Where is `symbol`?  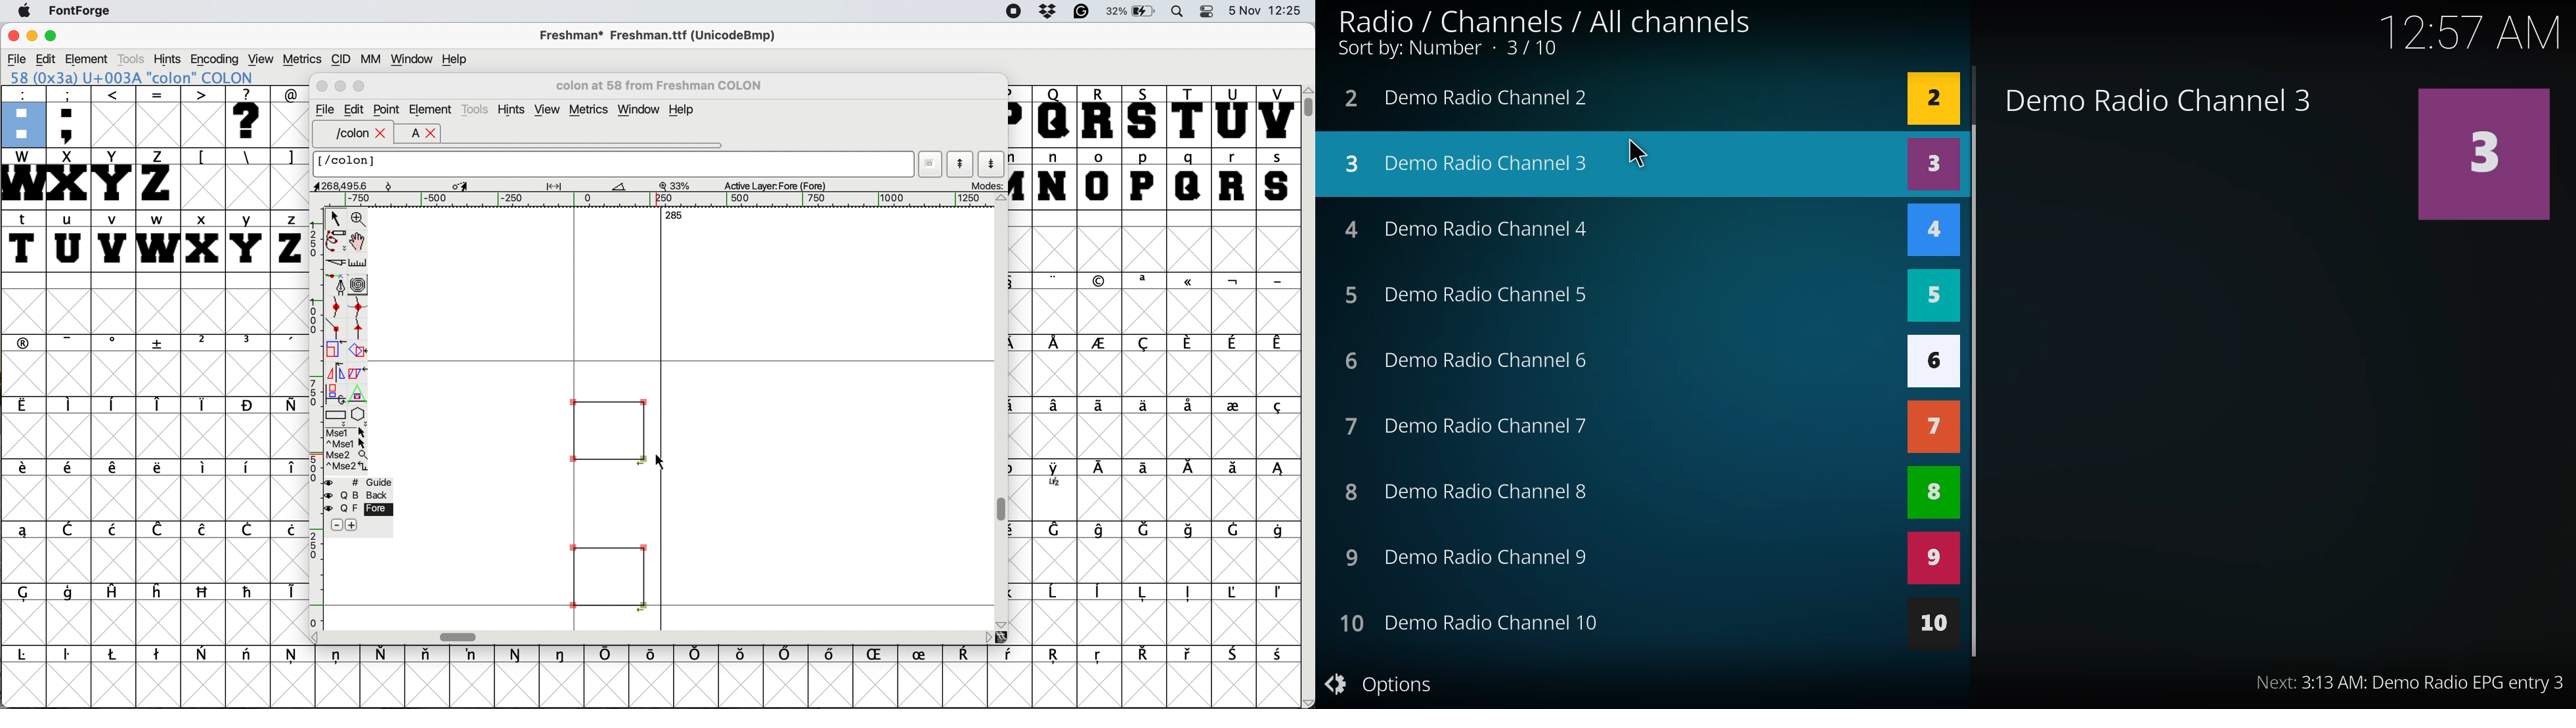 symbol is located at coordinates (1238, 592).